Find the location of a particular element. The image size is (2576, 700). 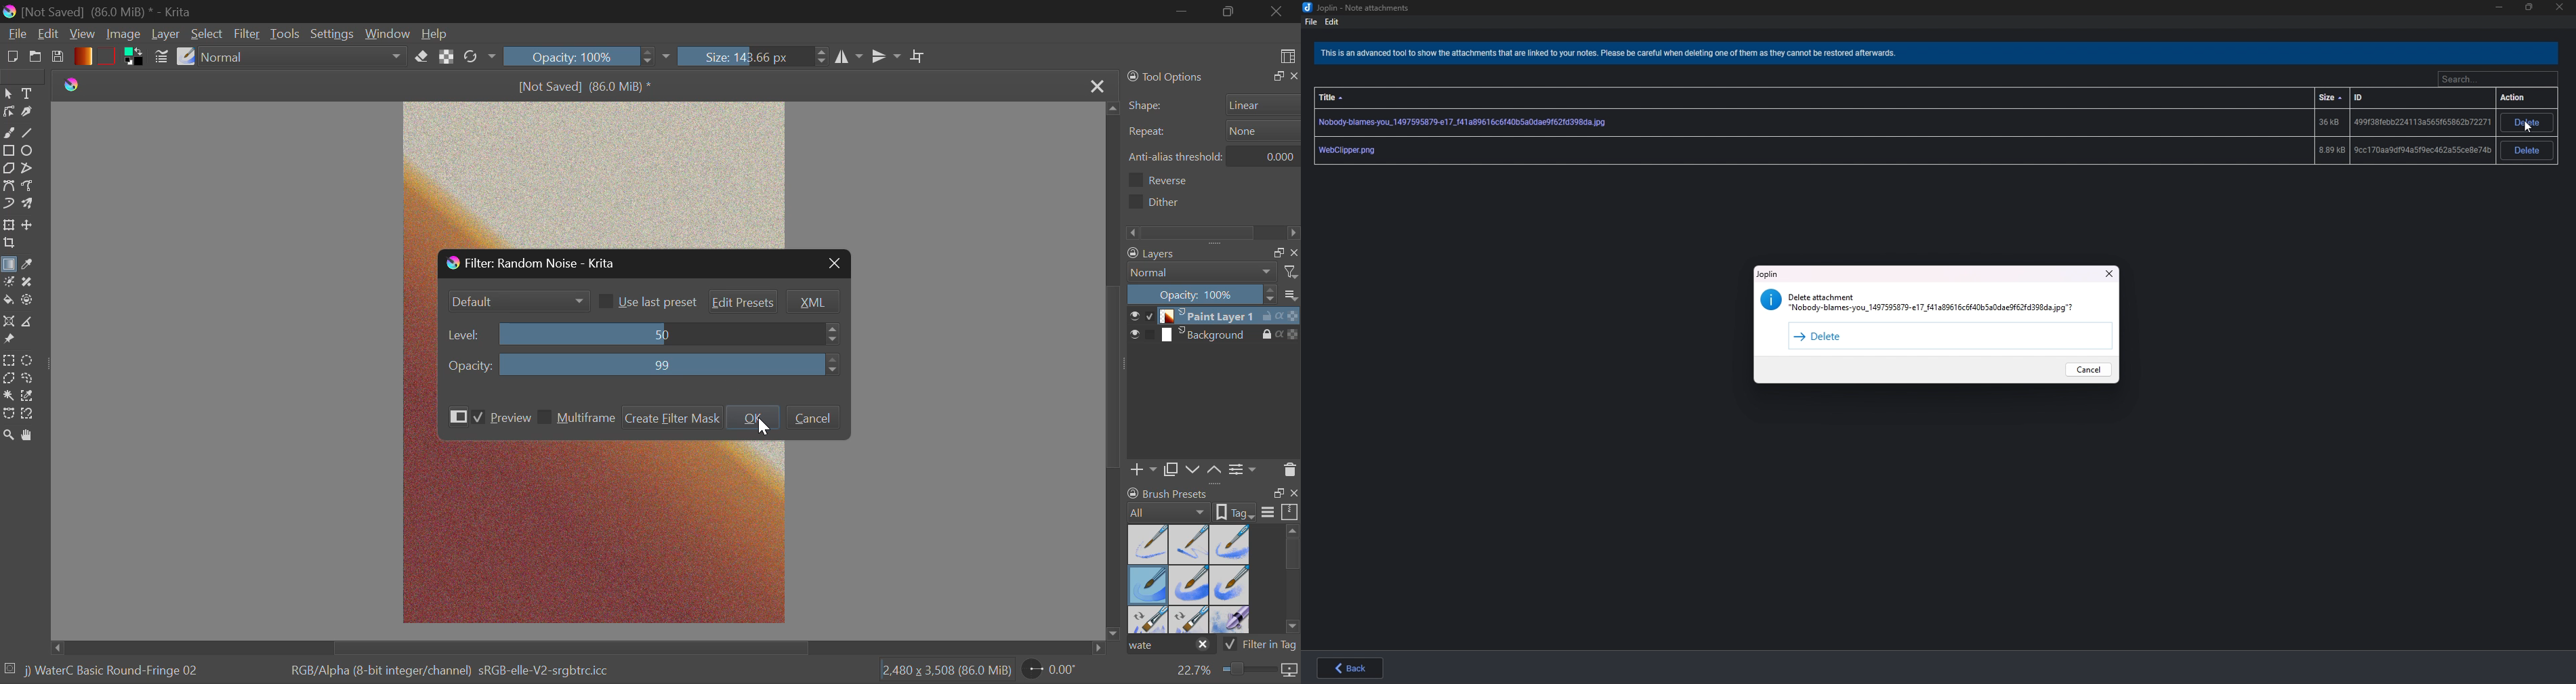

Opacity is located at coordinates (590, 57).